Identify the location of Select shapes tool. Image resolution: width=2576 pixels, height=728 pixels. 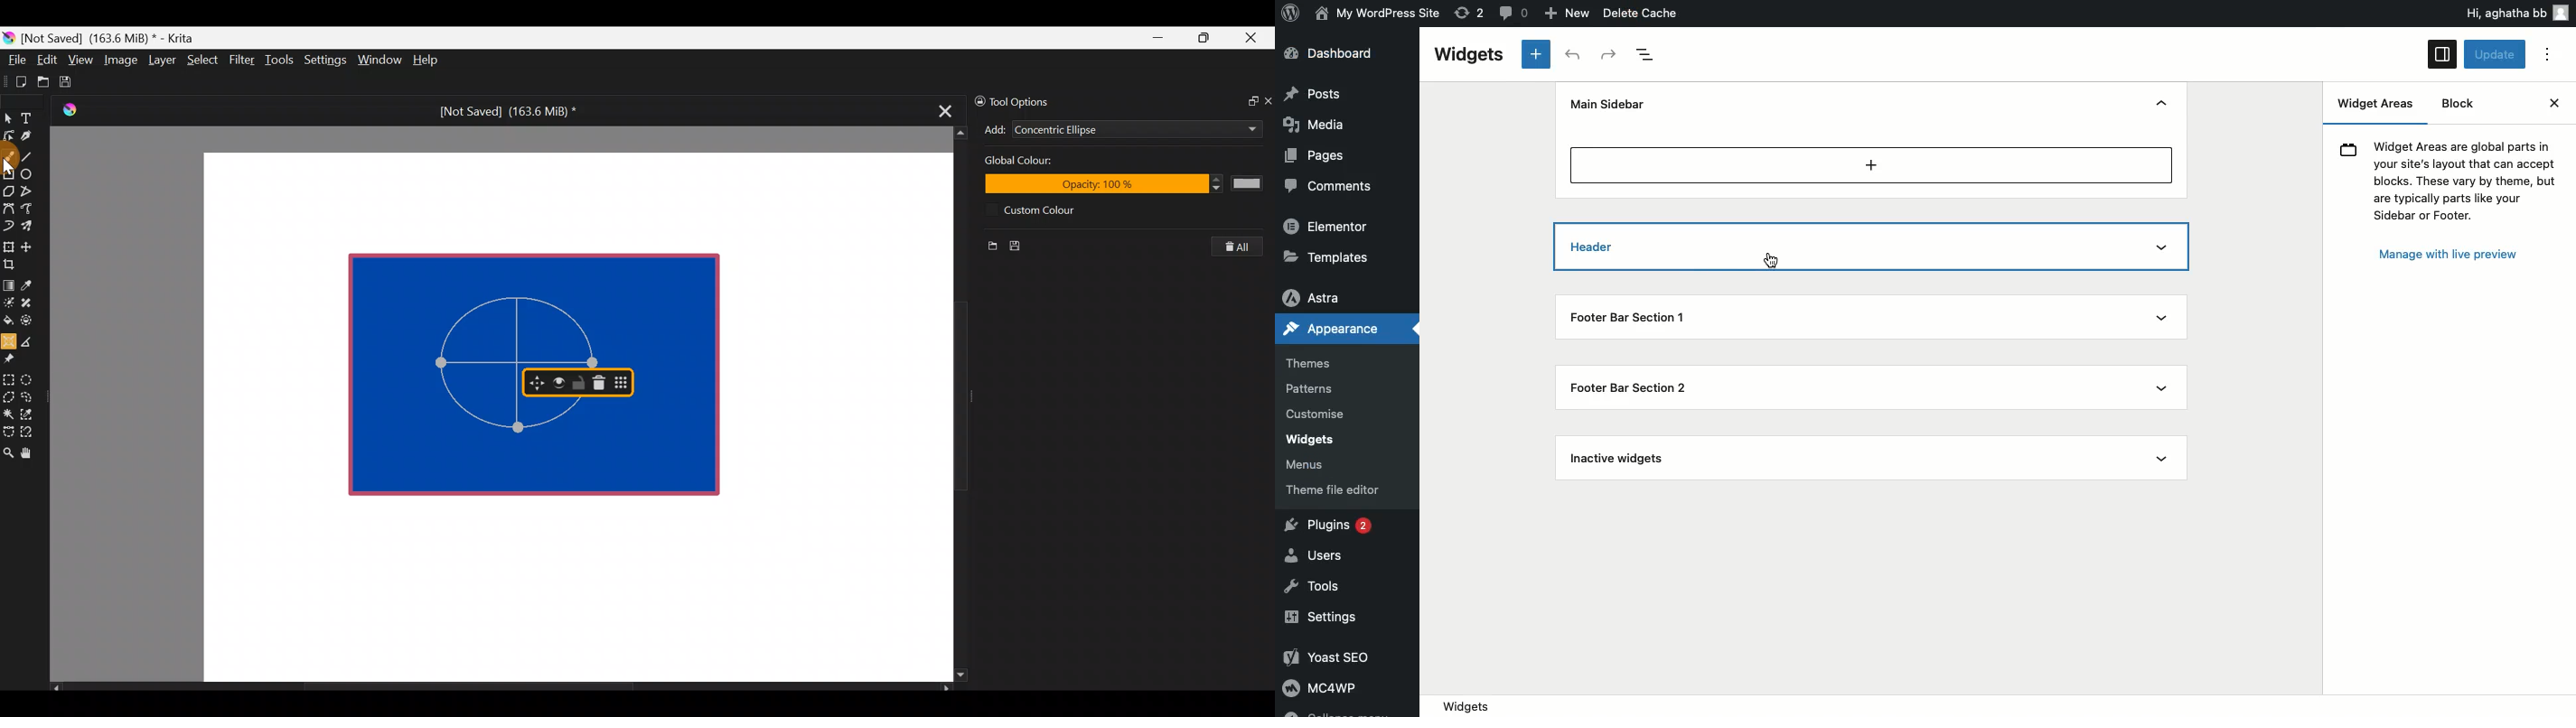
(8, 120).